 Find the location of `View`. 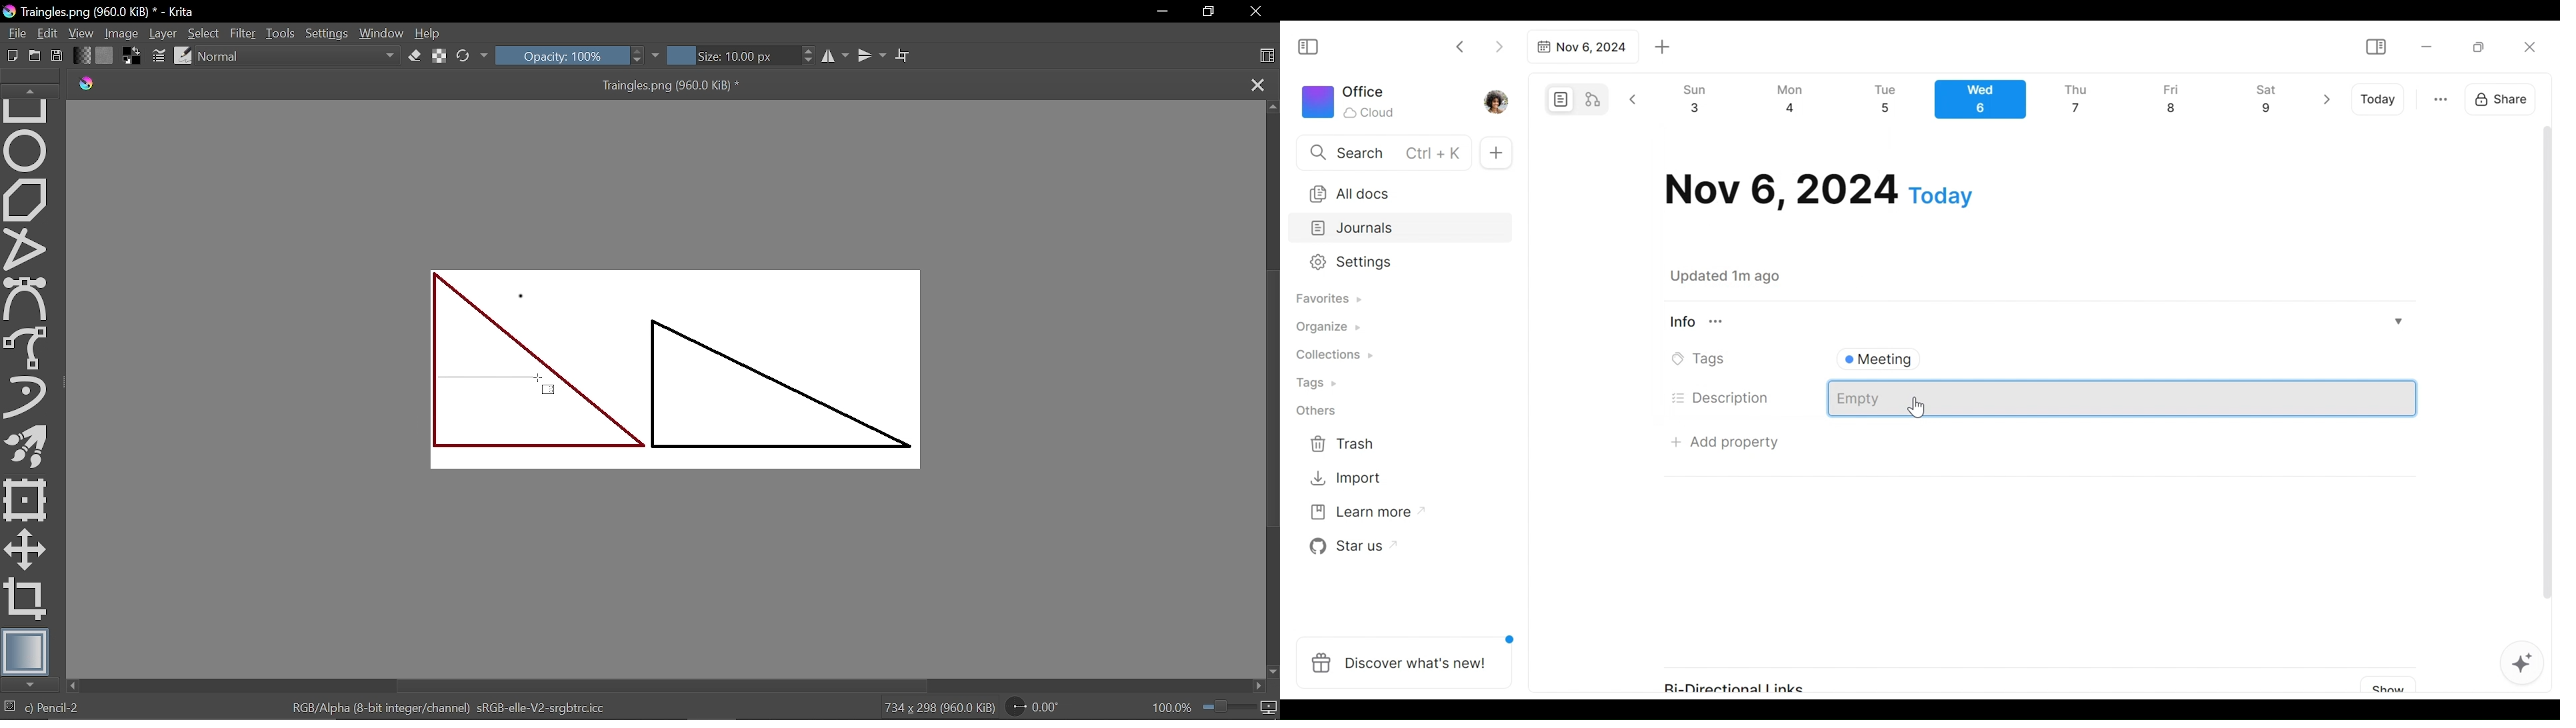

View is located at coordinates (81, 32).